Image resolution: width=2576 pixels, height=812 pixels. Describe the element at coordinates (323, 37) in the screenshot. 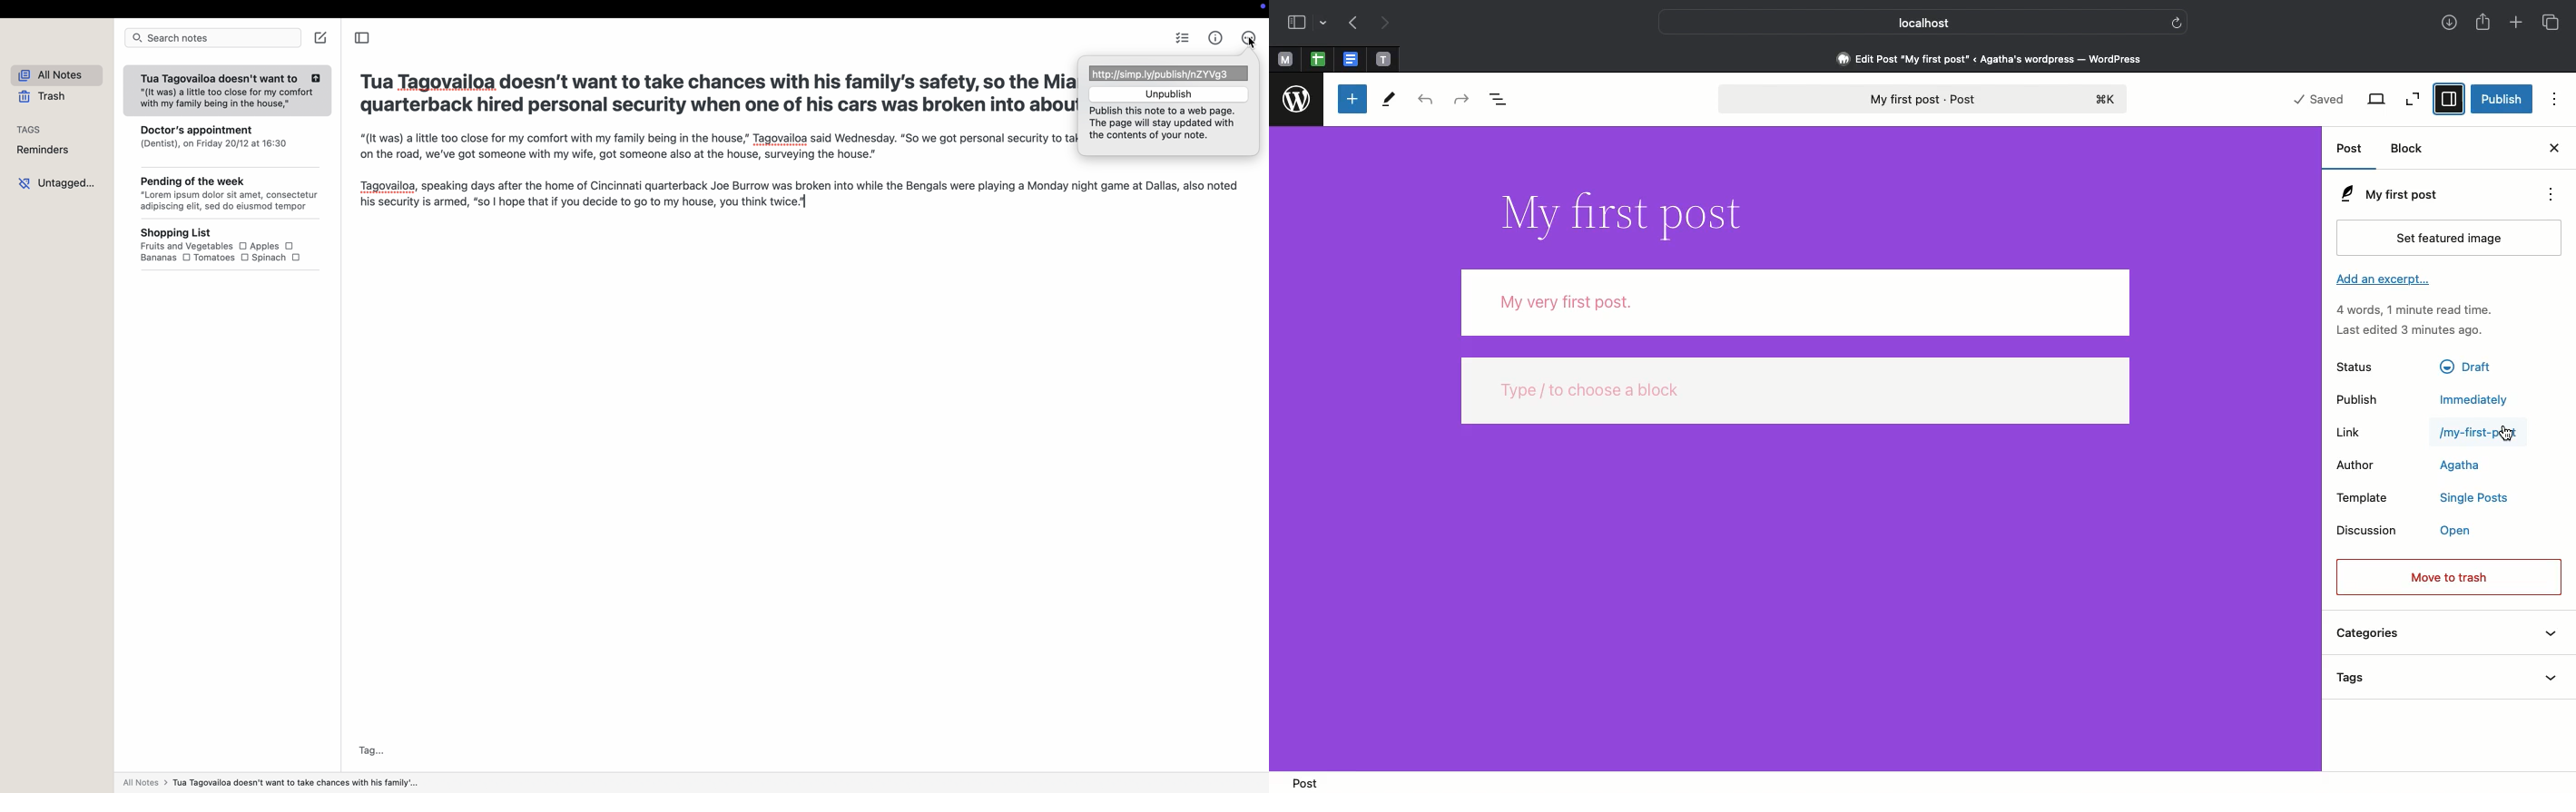

I see `create note` at that location.